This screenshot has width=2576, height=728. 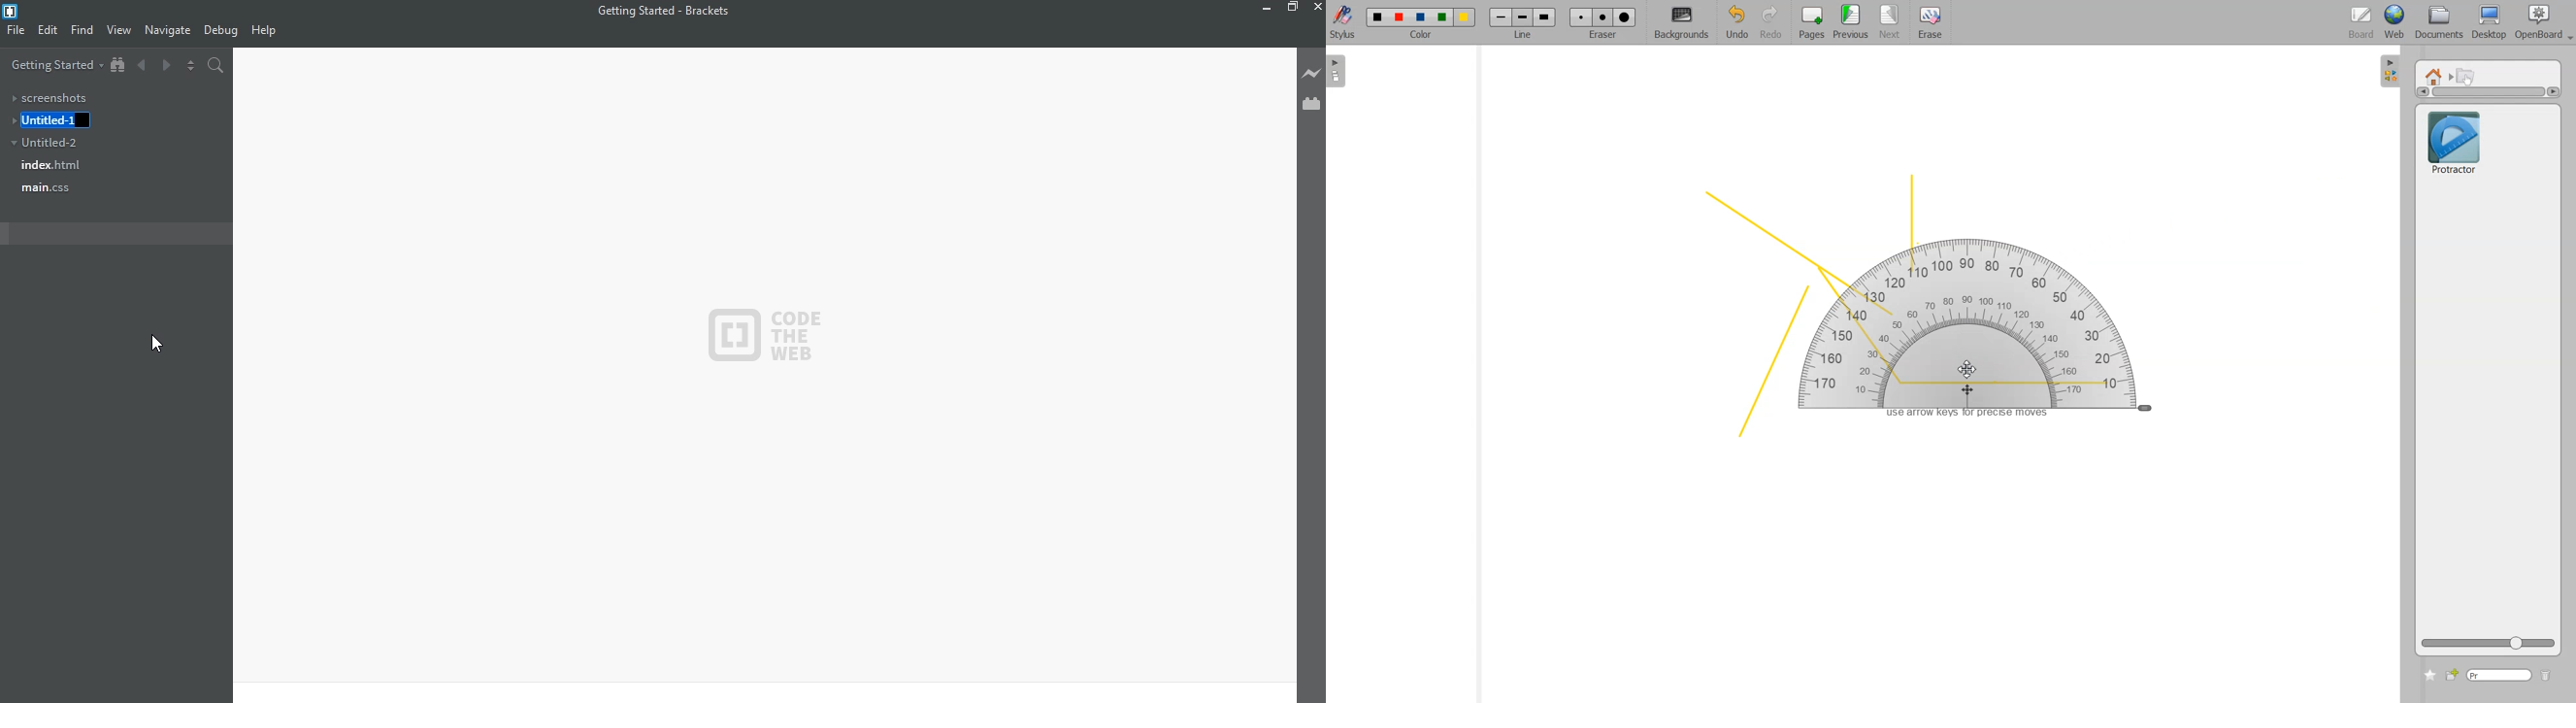 What do you see at coordinates (1310, 105) in the screenshot?
I see `extension manger` at bounding box center [1310, 105].